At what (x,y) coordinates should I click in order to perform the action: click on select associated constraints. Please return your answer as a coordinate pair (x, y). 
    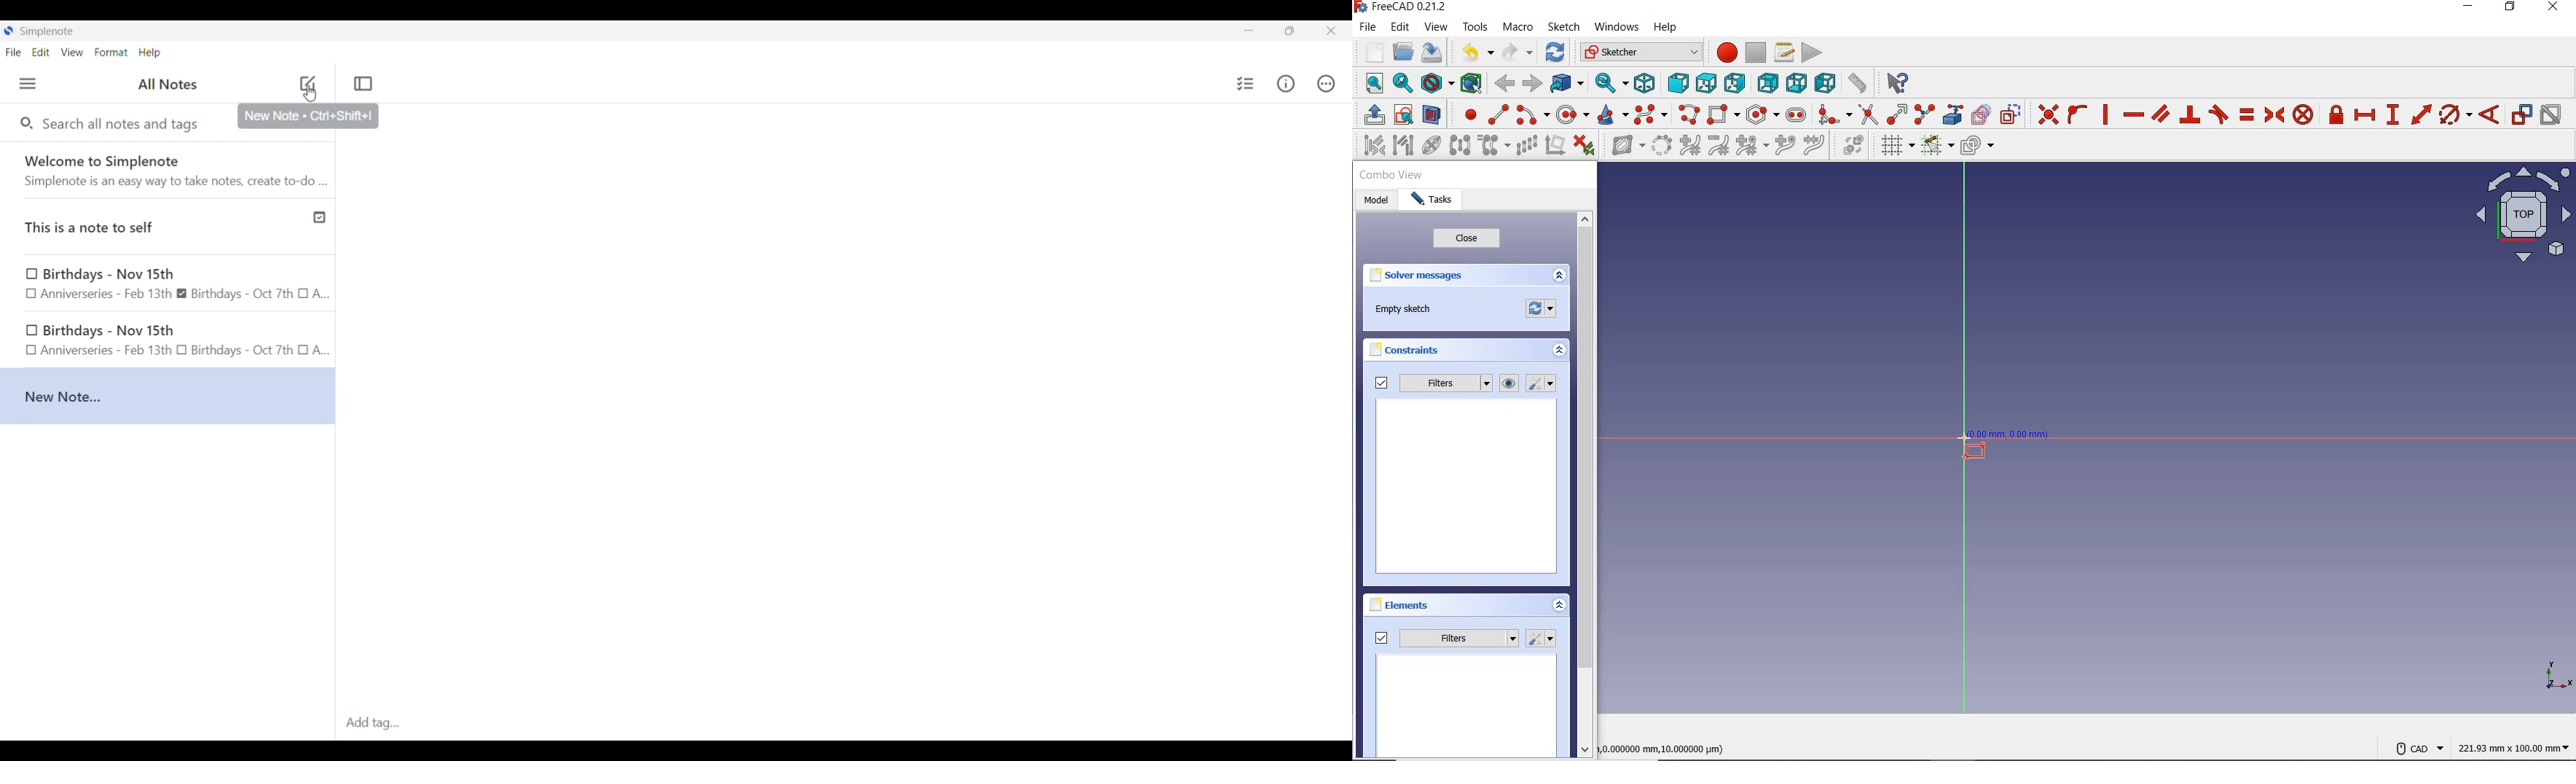
    Looking at the image, I should click on (1369, 145).